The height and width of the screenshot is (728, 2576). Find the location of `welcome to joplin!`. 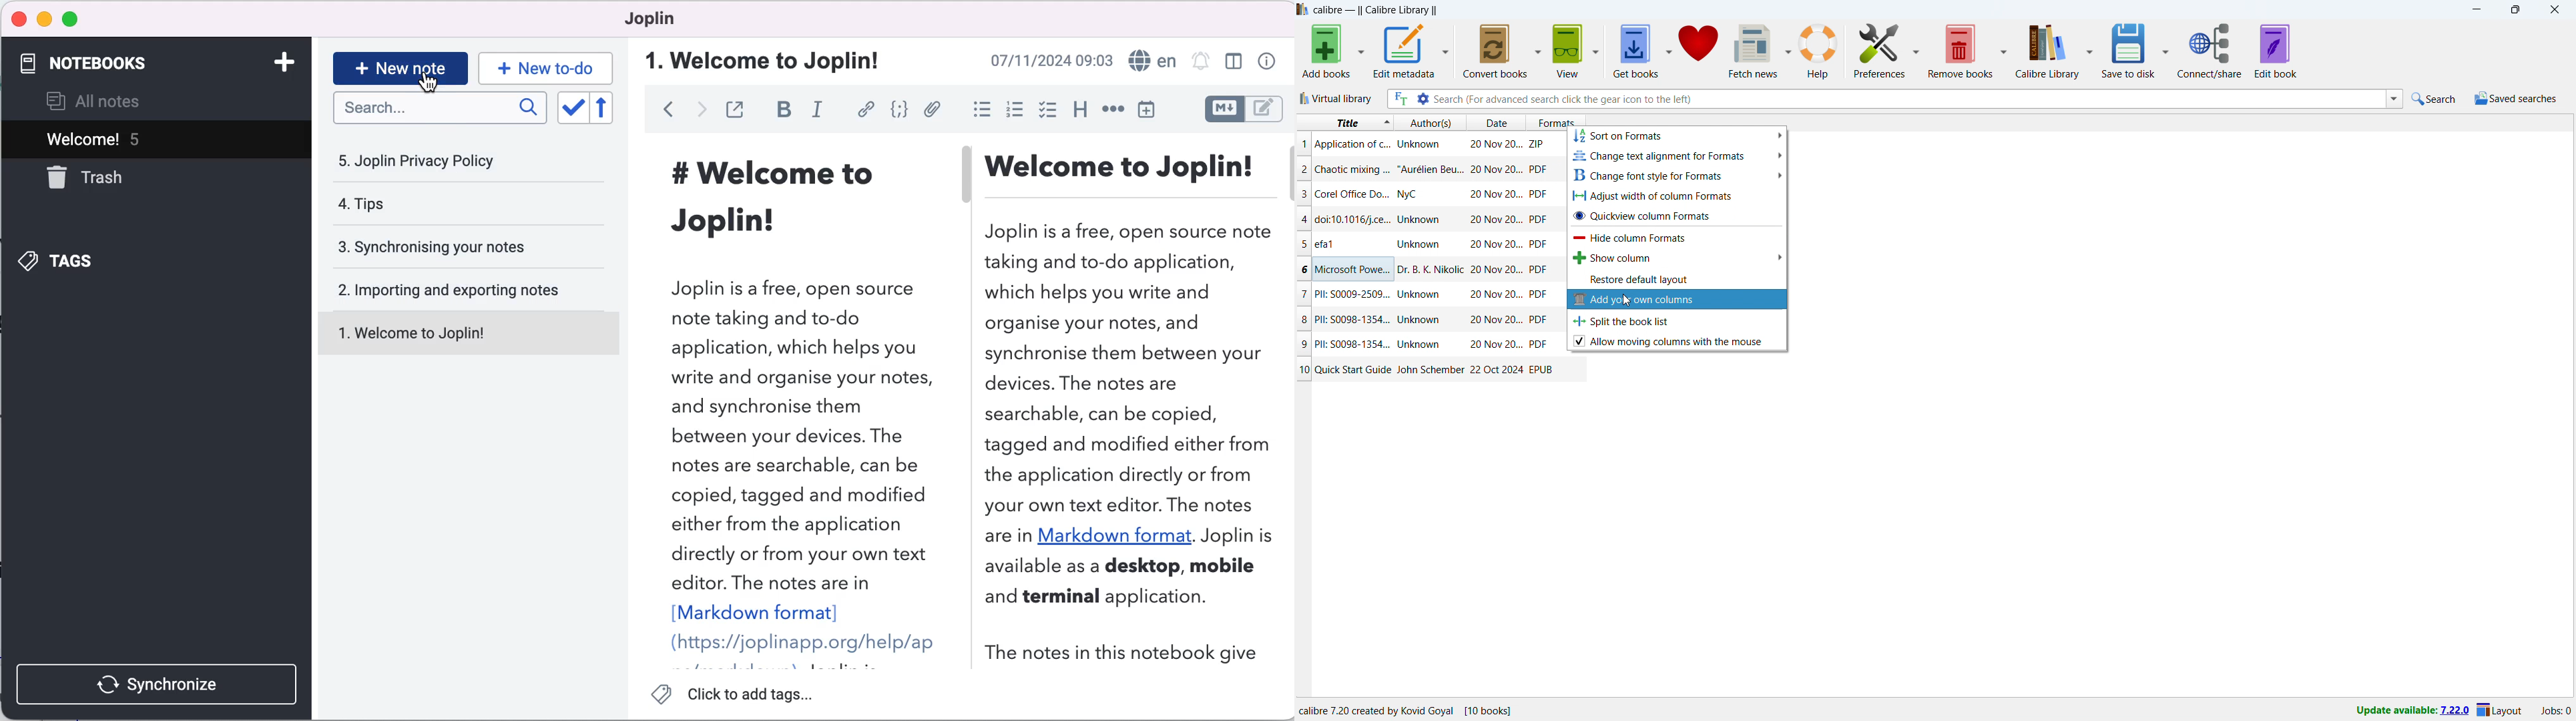

welcome to joplin! is located at coordinates (761, 60).